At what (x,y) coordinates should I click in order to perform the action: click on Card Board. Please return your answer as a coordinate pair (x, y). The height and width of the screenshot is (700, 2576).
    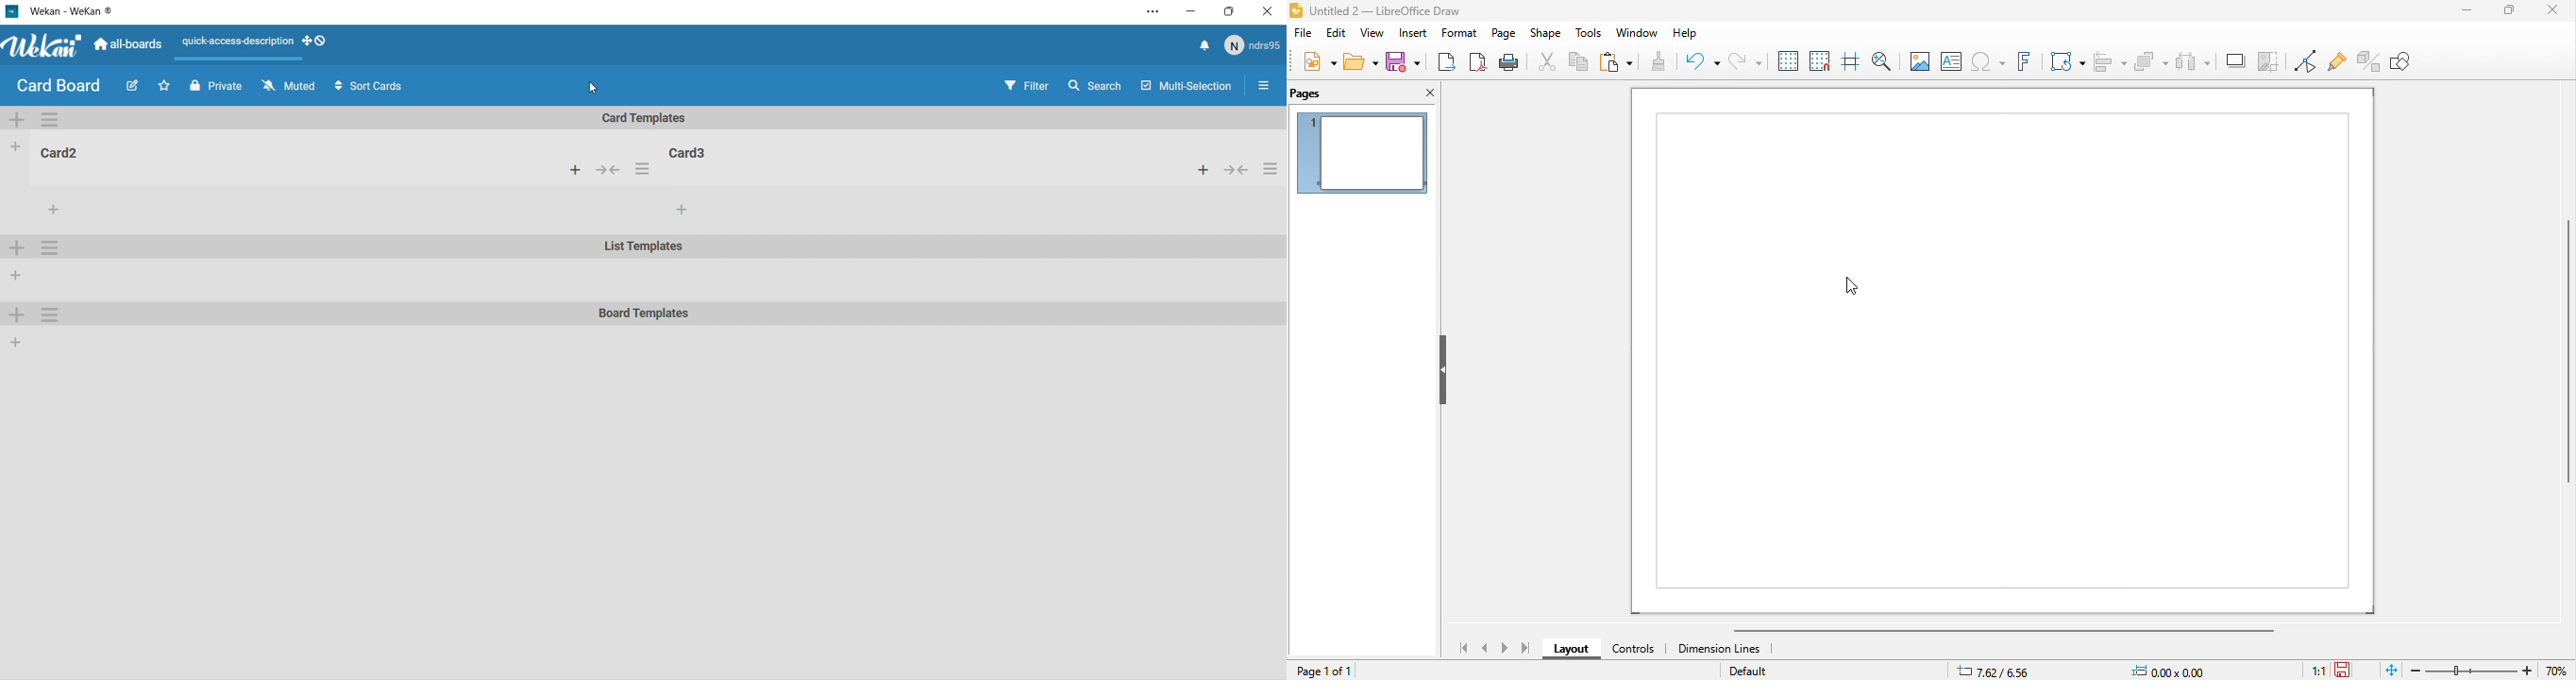
    Looking at the image, I should click on (58, 87).